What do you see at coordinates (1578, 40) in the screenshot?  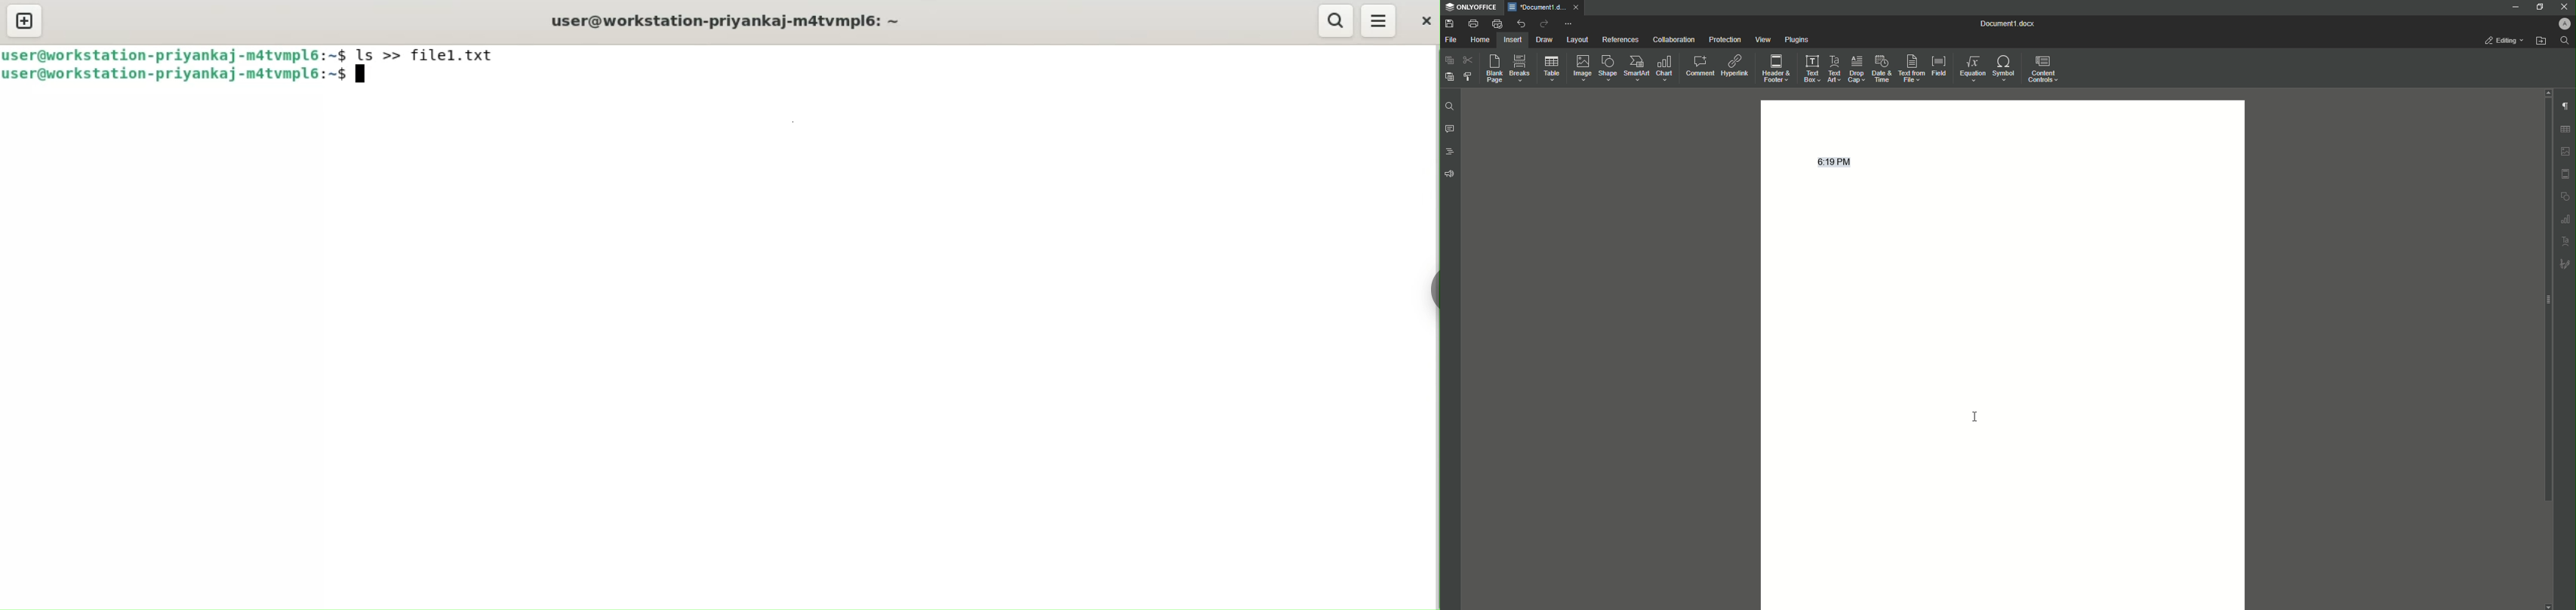 I see `Layout` at bounding box center [1578, 40].